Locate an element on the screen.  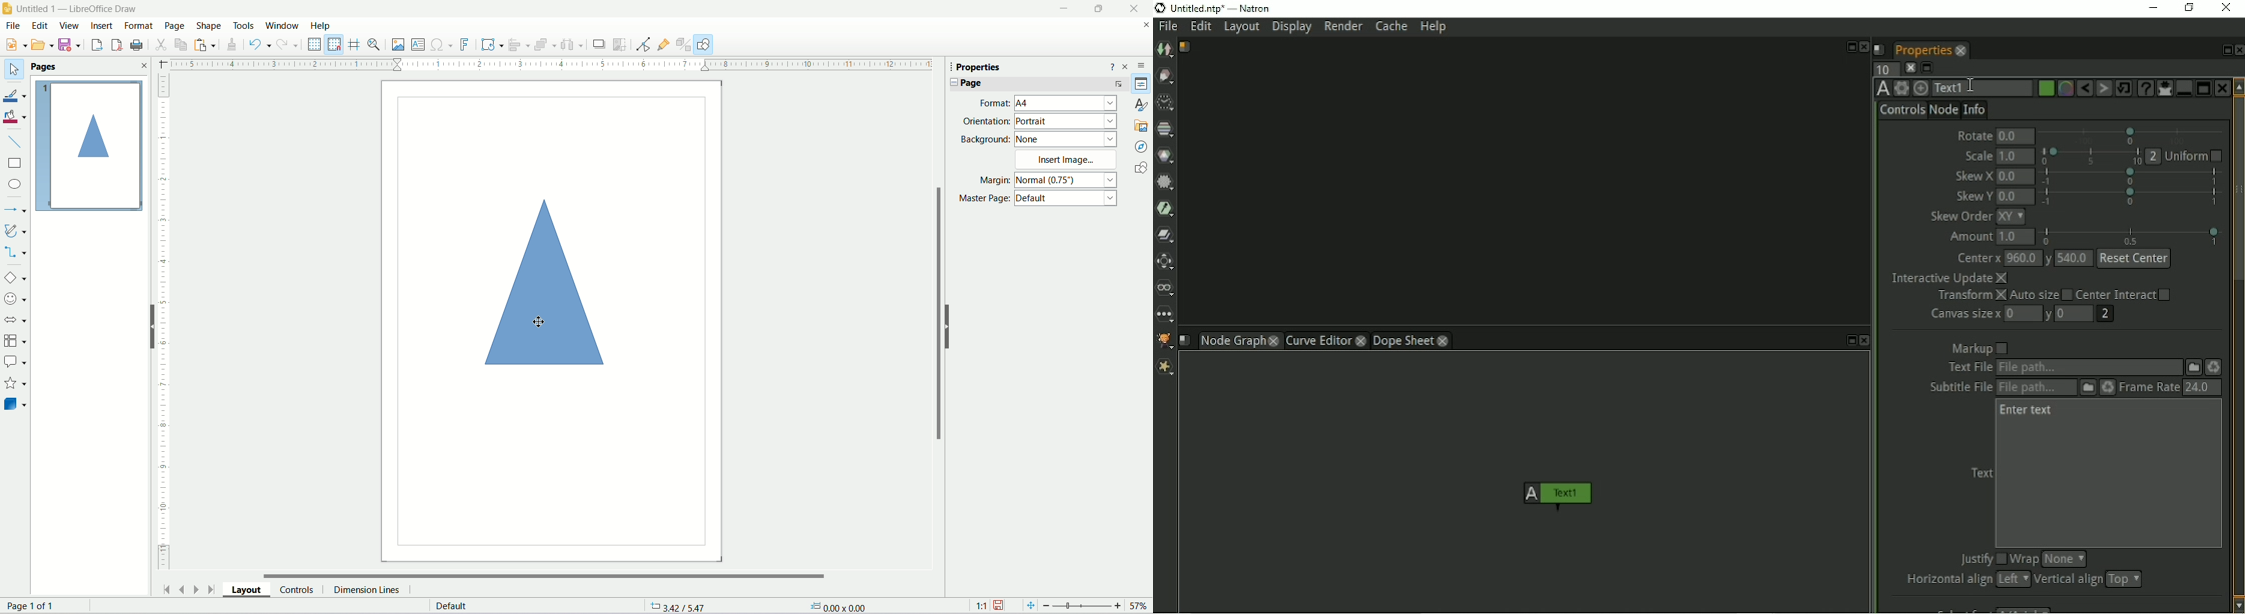
Default is located at coordinates (1067, 198).